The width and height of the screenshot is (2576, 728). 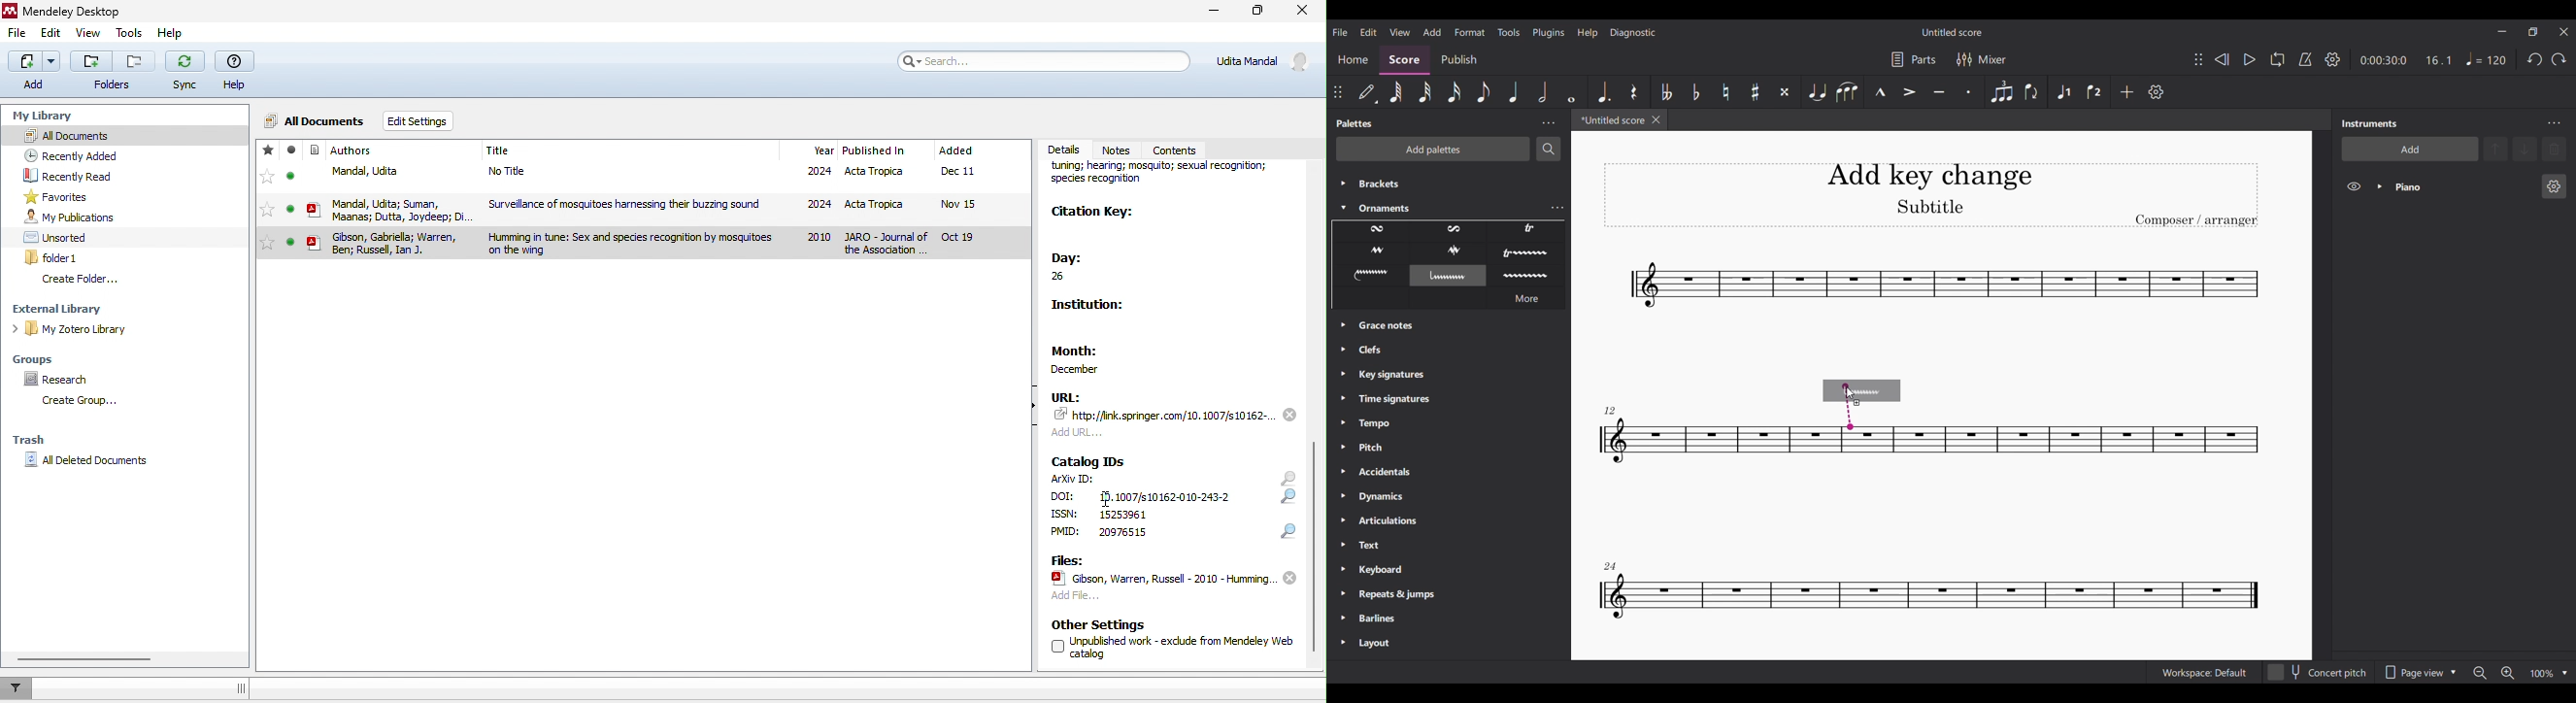 What do you see at coordinates (680, 174) in the screenshot?
I see `file` at bounding box center [680, 174].